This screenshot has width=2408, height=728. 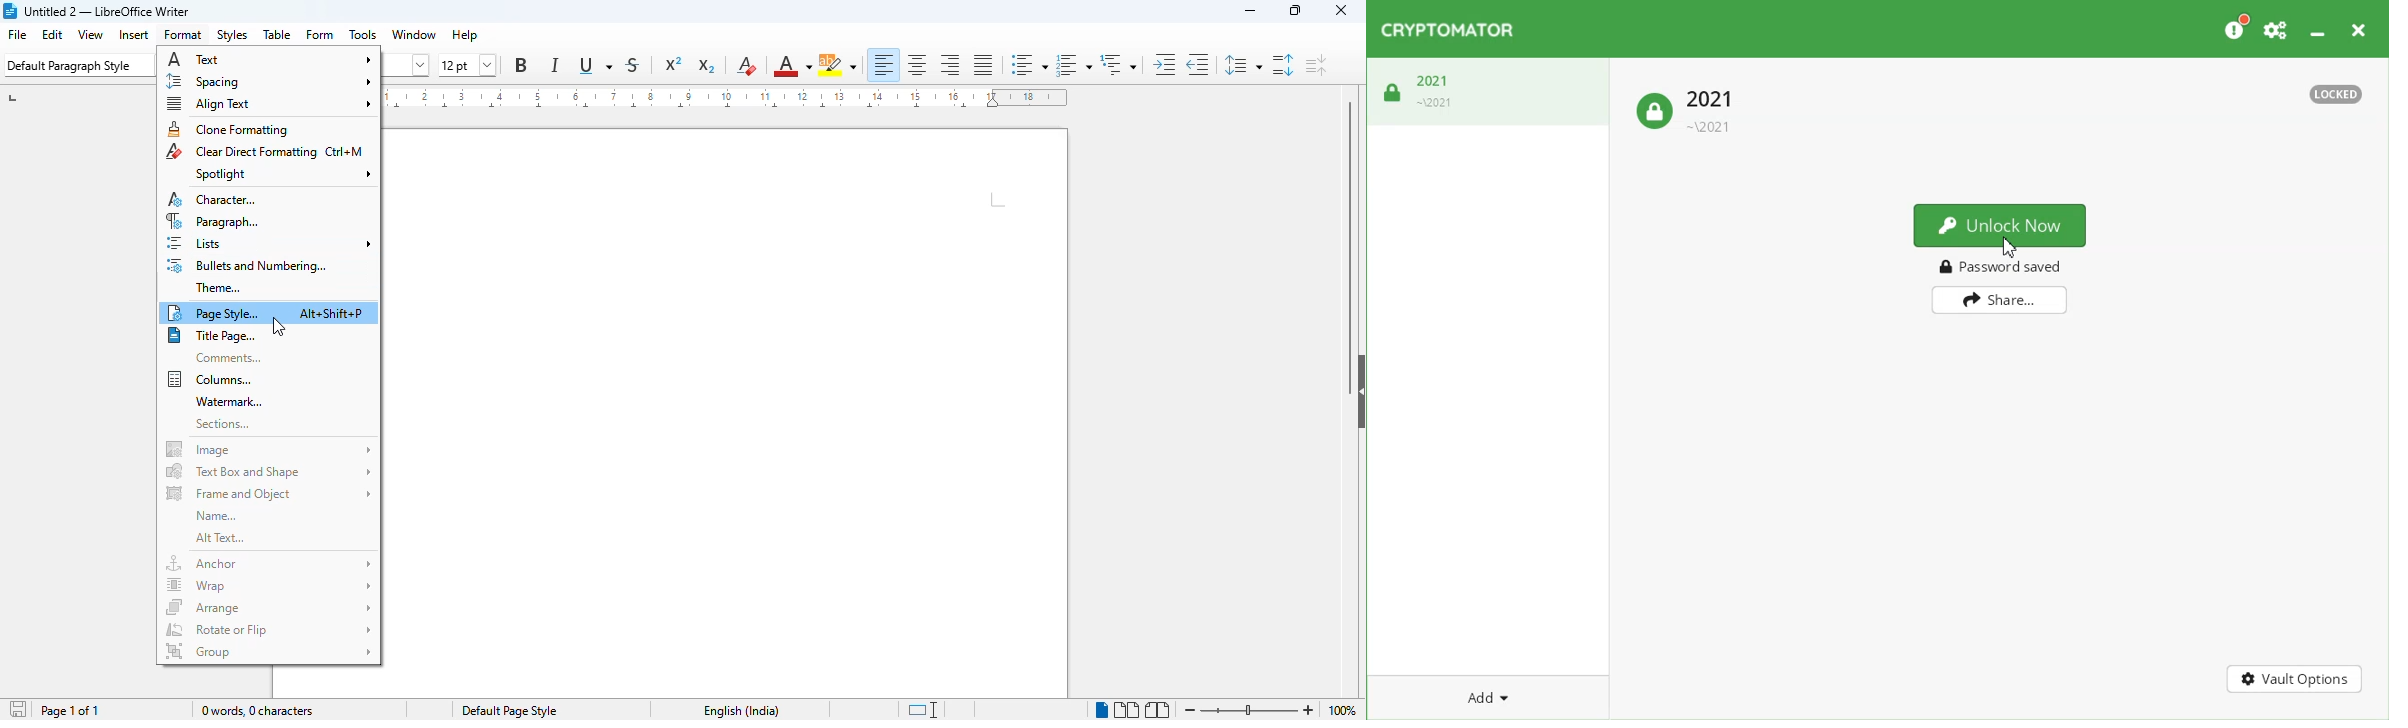 What do you see at coordinates (1342, 711) in the screenshot?
I see `zoom factor` at bounding box center [1342, 711].